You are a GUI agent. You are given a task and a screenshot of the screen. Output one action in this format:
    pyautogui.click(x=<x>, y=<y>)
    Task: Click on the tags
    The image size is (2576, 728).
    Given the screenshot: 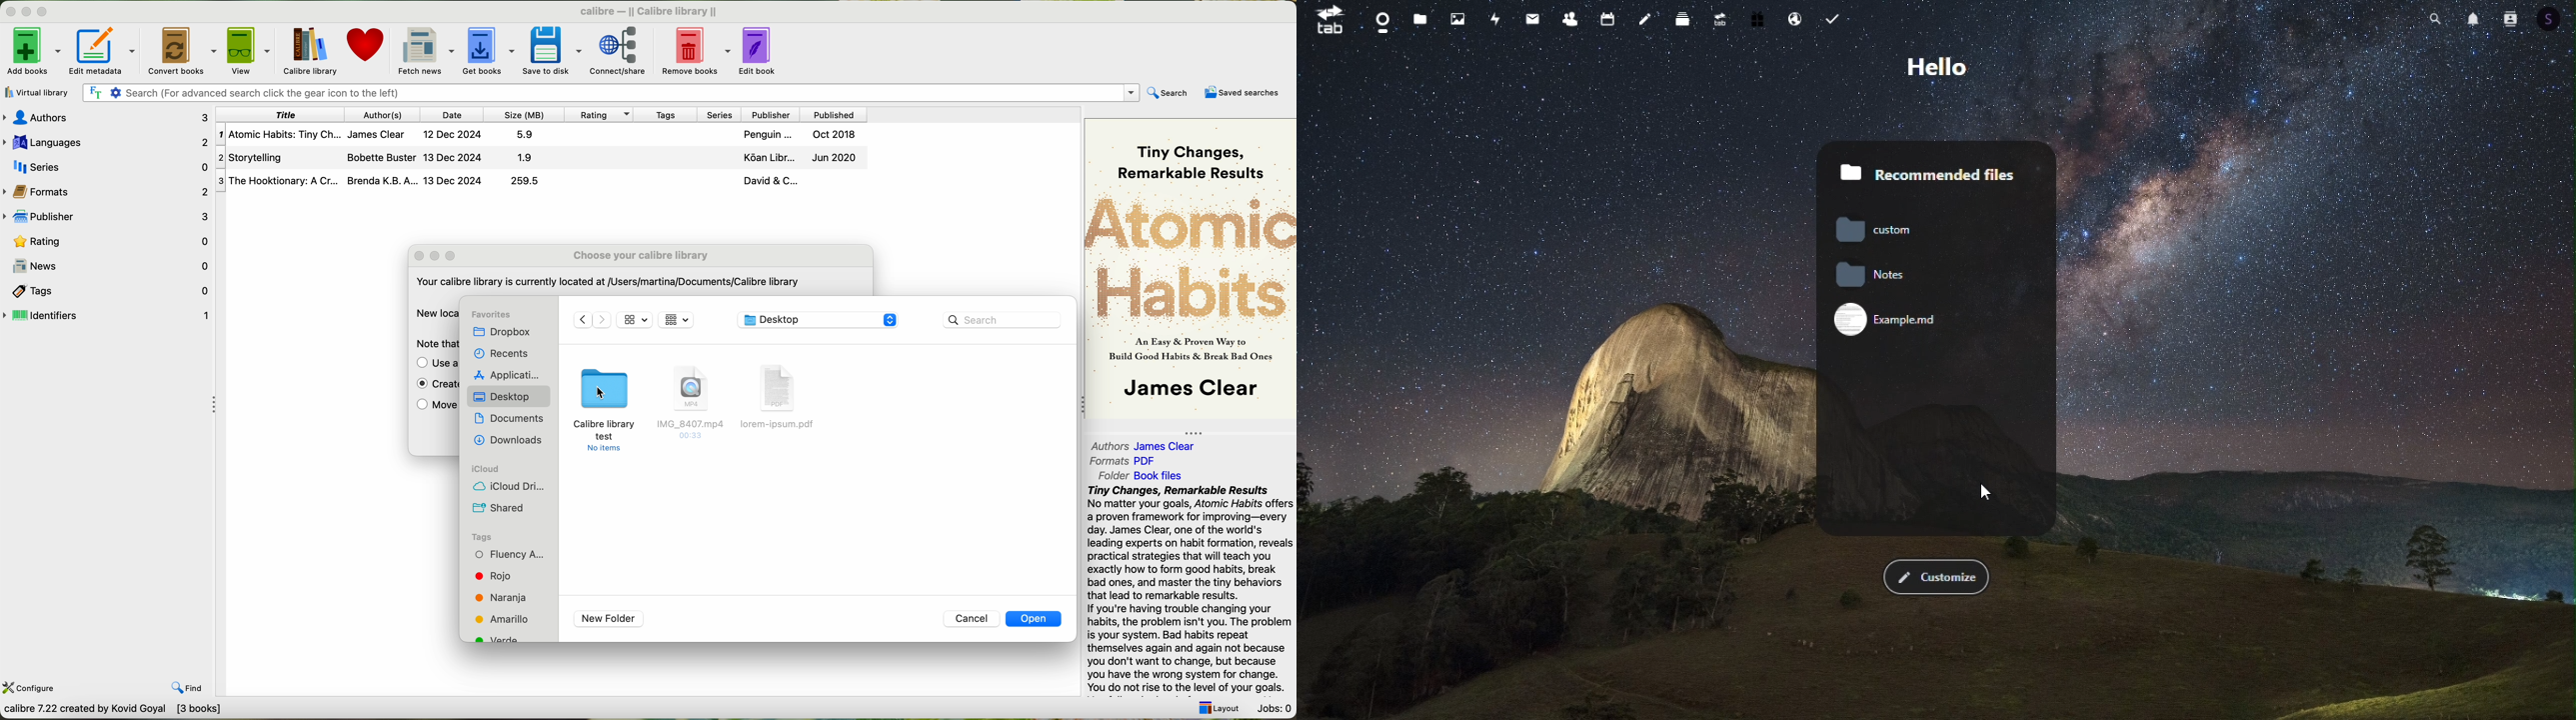 What is the action you would take?
    pyautogui.click(x=482, y=537)
    